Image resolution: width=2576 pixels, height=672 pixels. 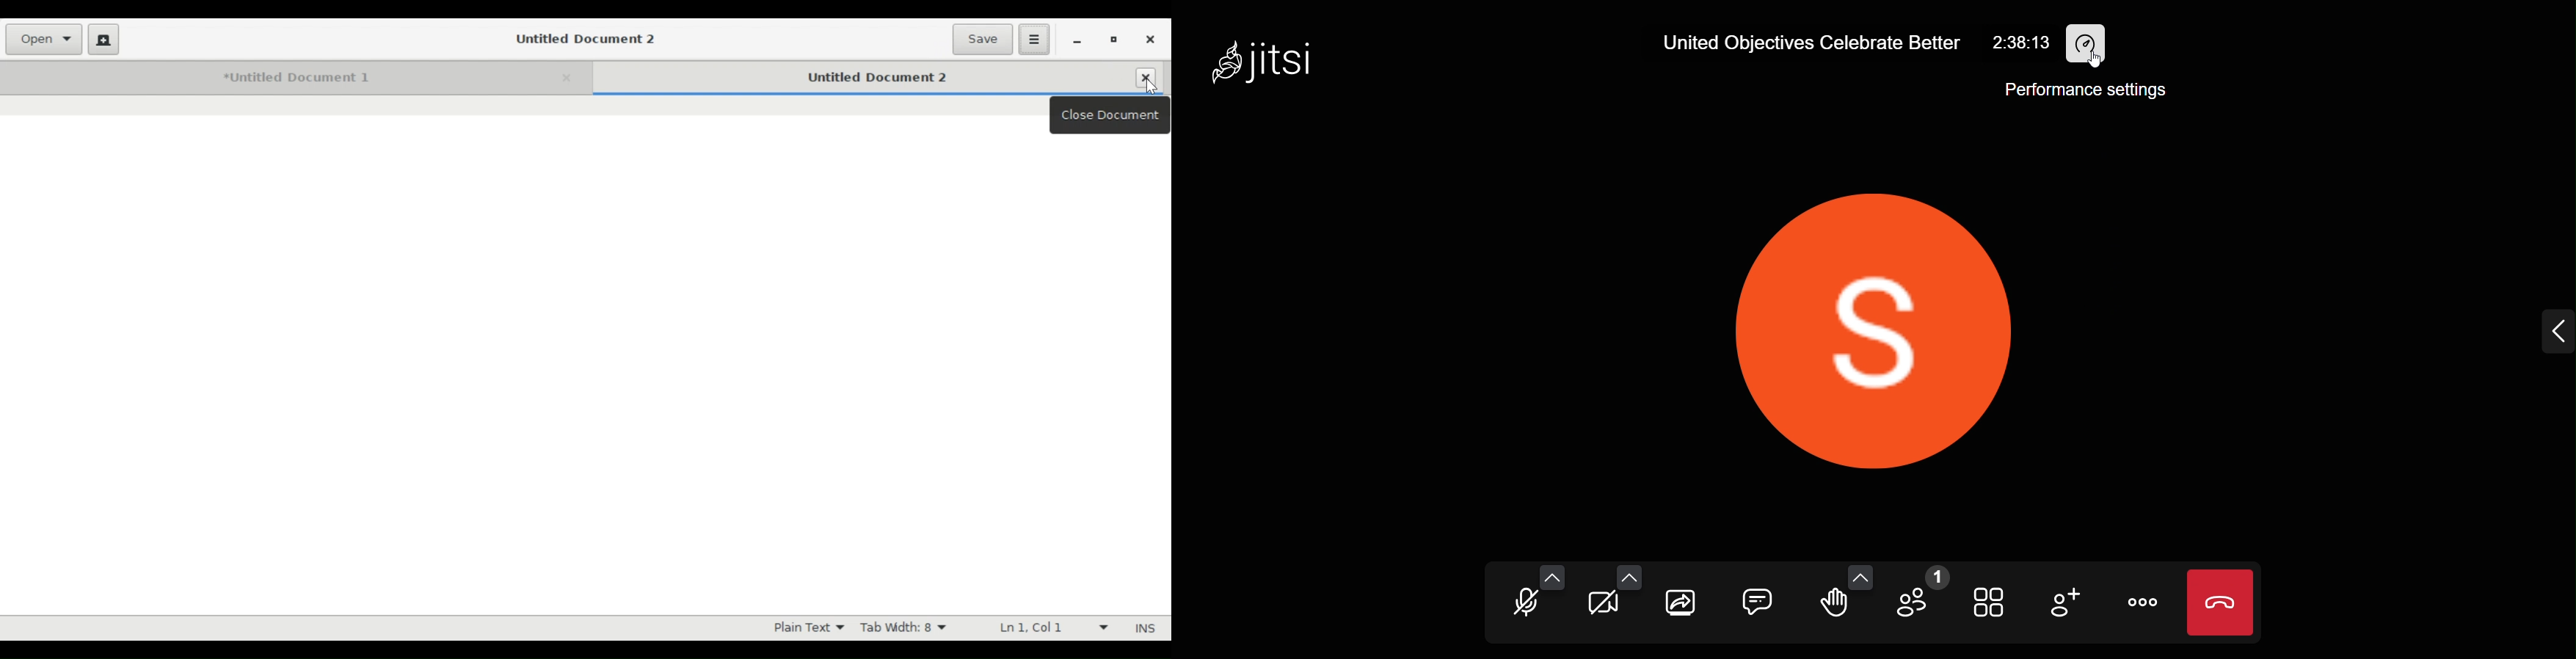 I want to click on performance, so click(x=2088, y=45).